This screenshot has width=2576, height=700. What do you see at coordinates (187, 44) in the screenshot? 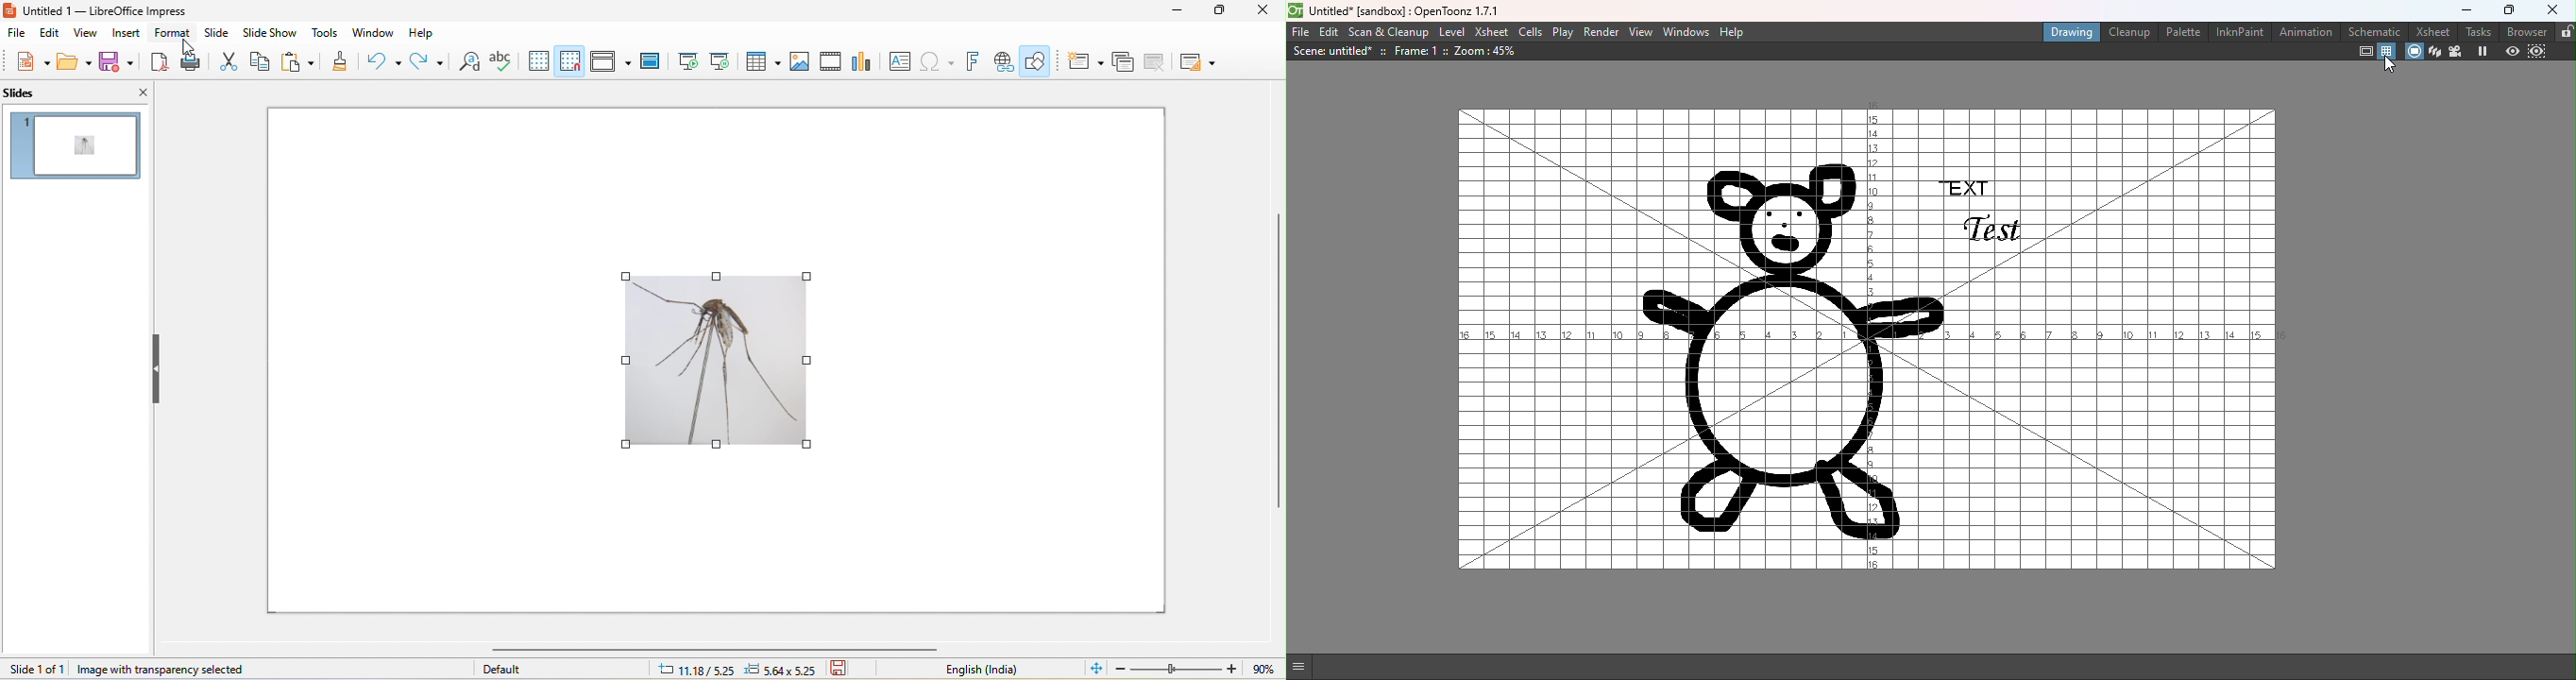
I see `cursor moved` at bounding box center [187, 44].